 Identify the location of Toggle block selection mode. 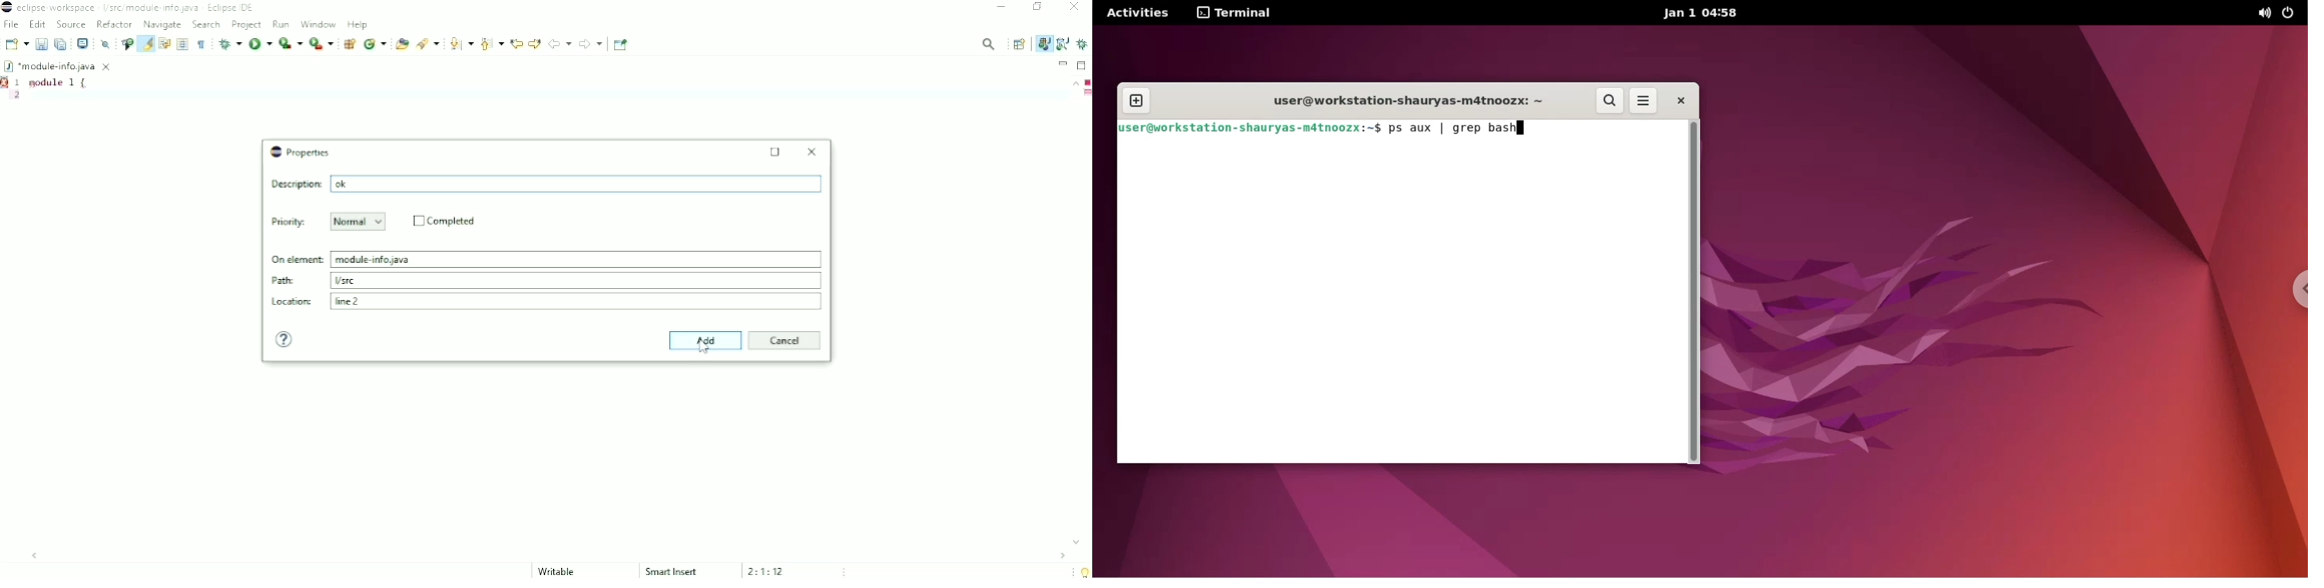
(183, 44).